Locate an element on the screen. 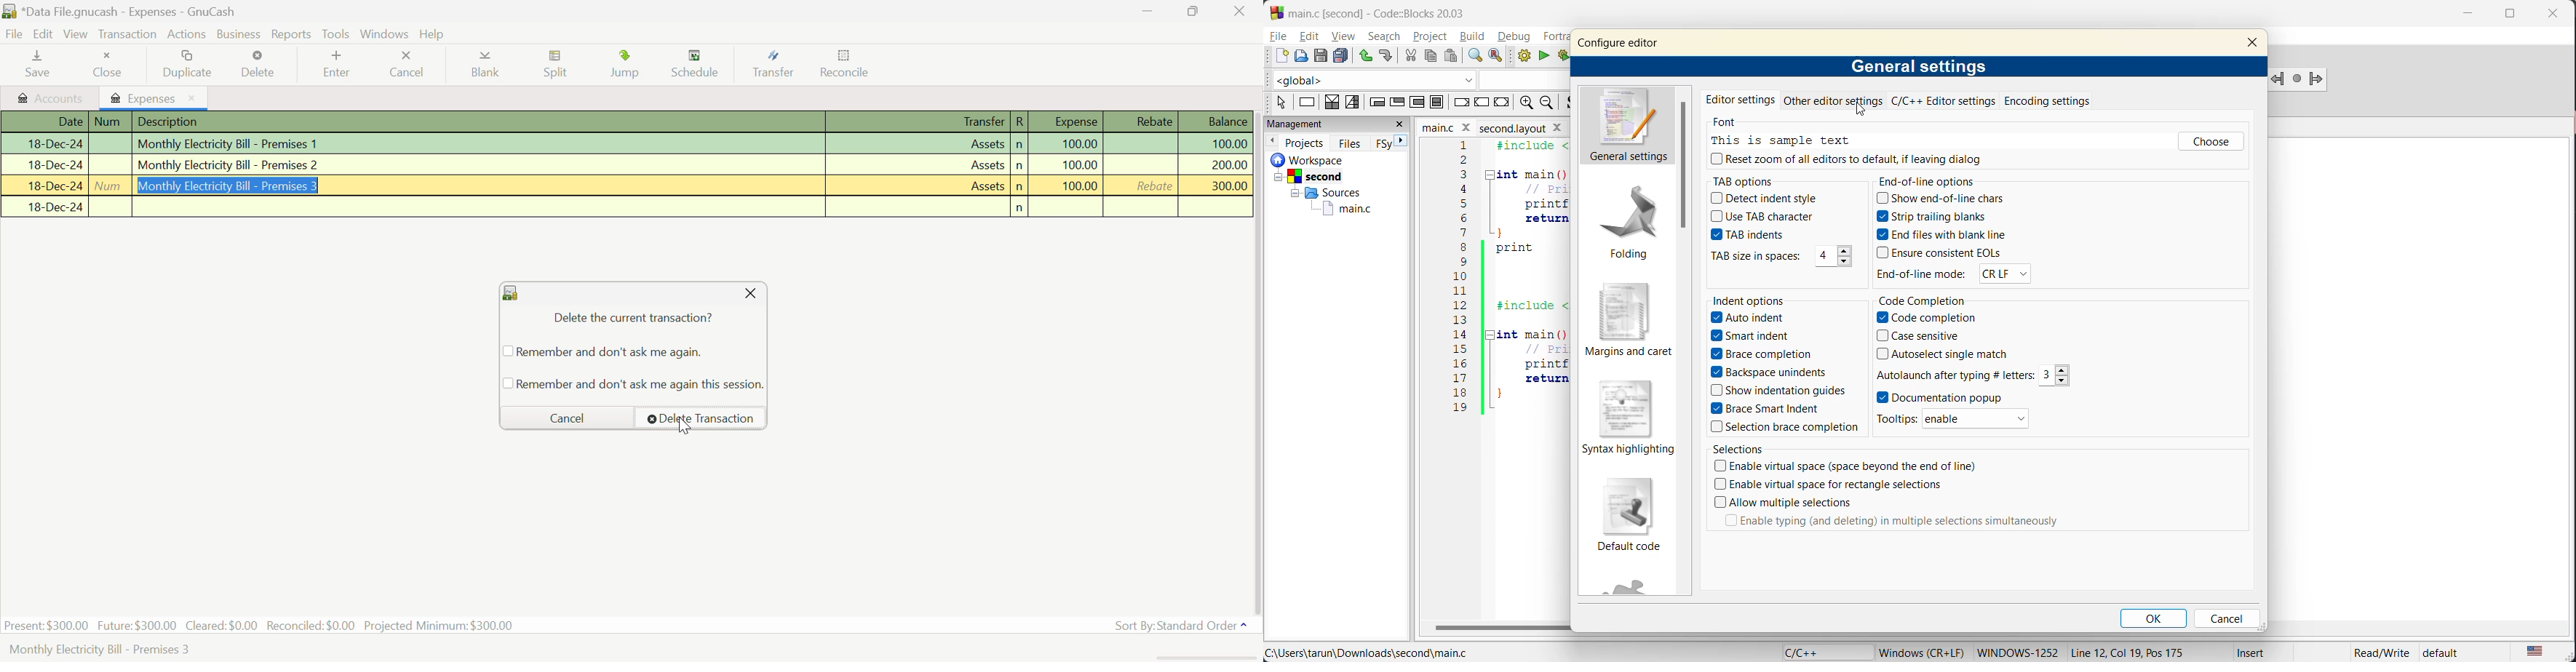 Image resolution: width=2576 pixels, height=672 pixels. Brace Completion is located at coordinates (1764, 354).